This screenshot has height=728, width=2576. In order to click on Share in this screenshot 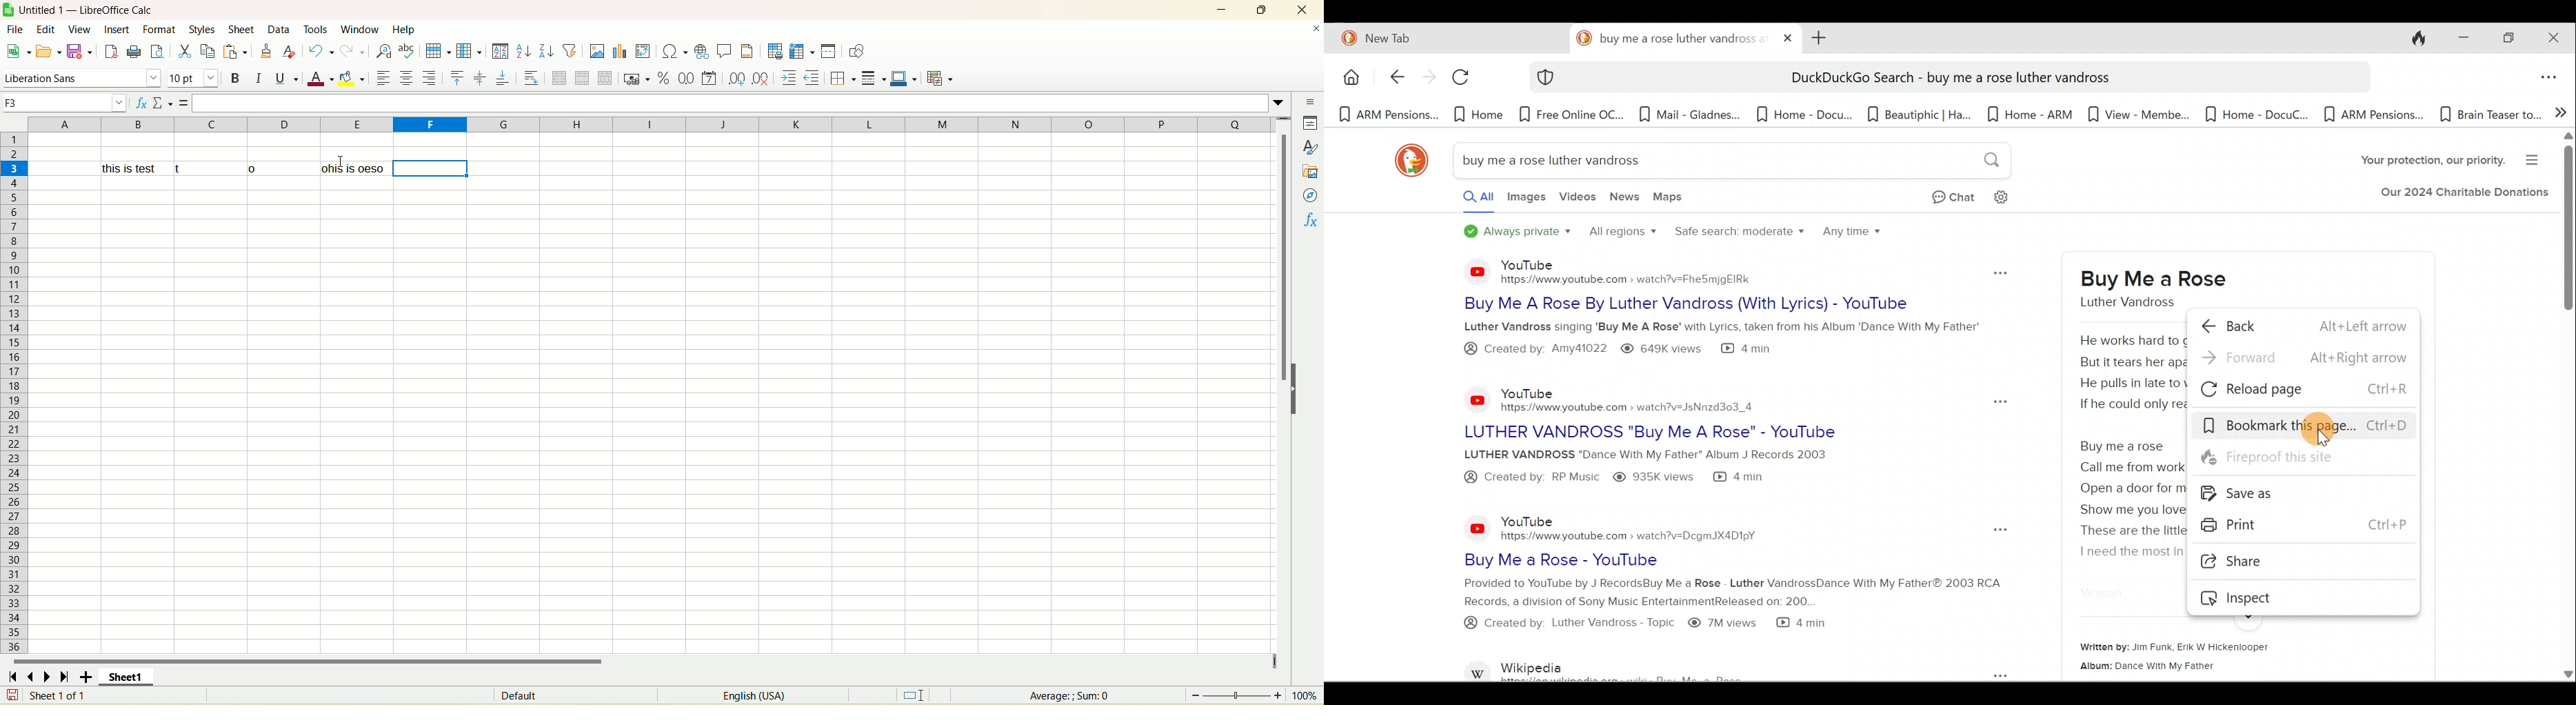, I will do `click(2293, 563)`.